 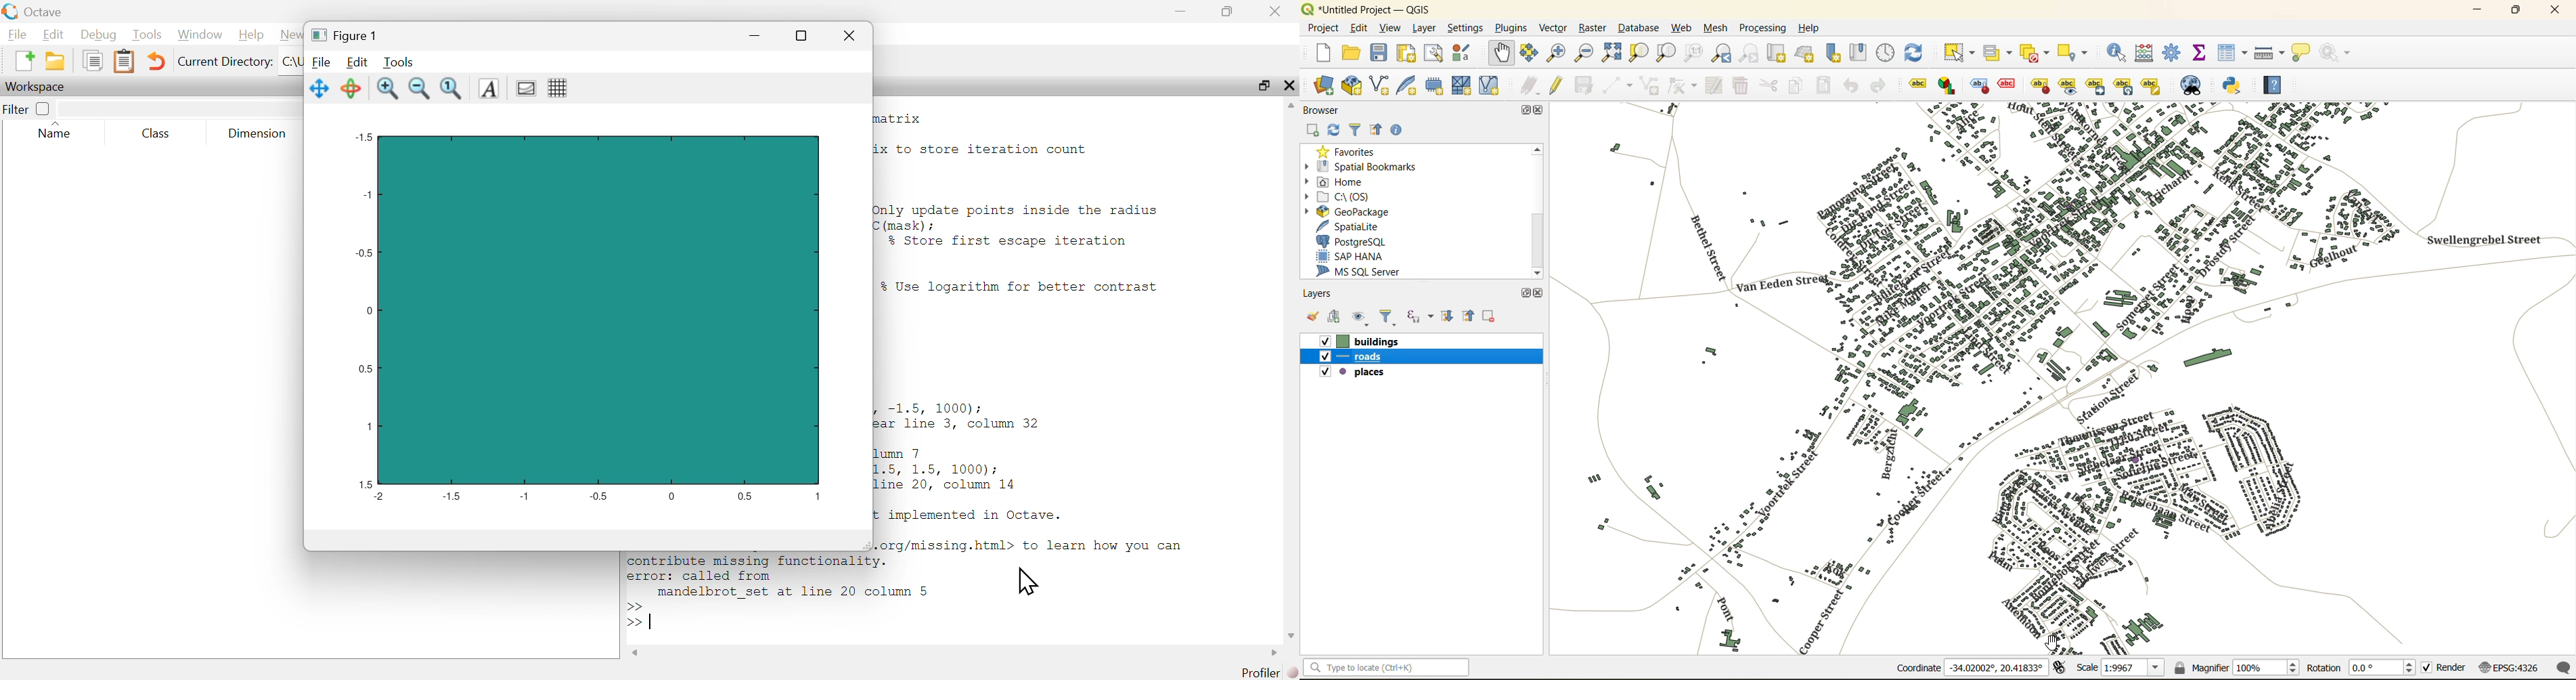 I want to click on Dimension, so click(x=257, y=133).